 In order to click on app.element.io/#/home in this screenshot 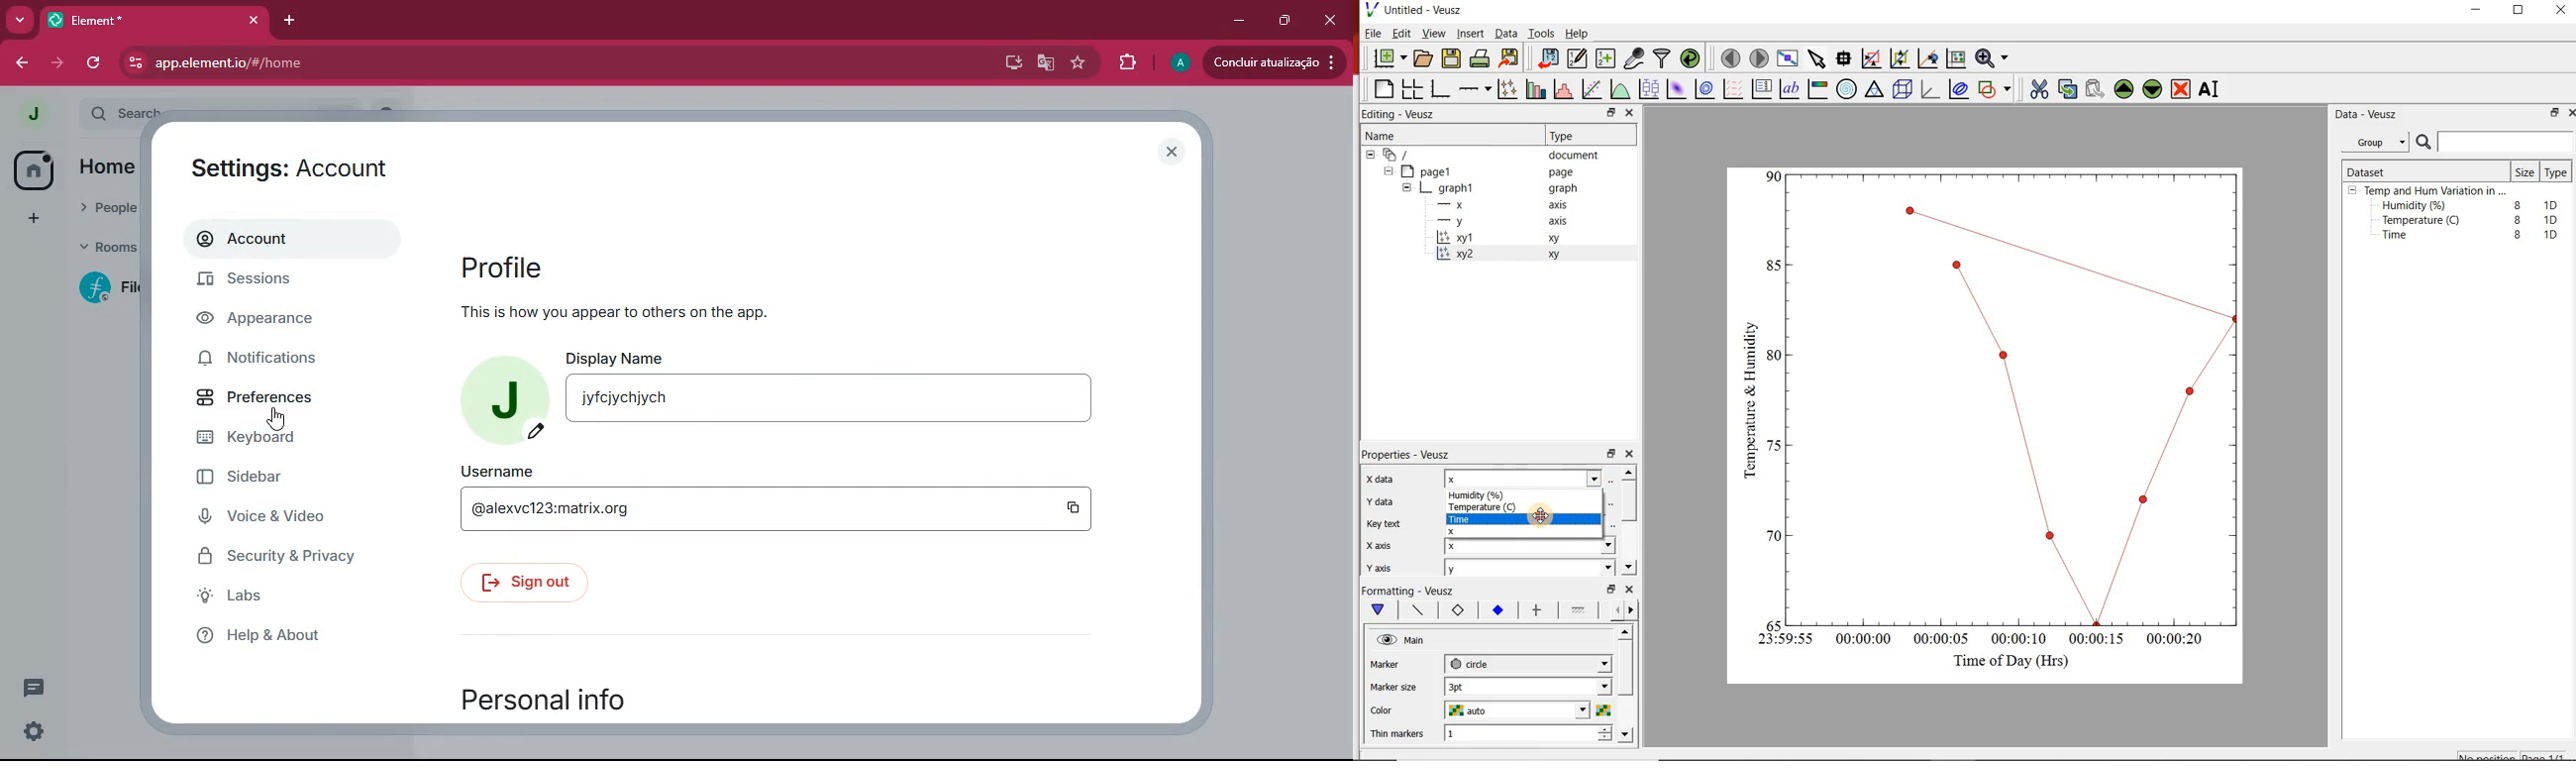, I will do `click(402, 64)`.